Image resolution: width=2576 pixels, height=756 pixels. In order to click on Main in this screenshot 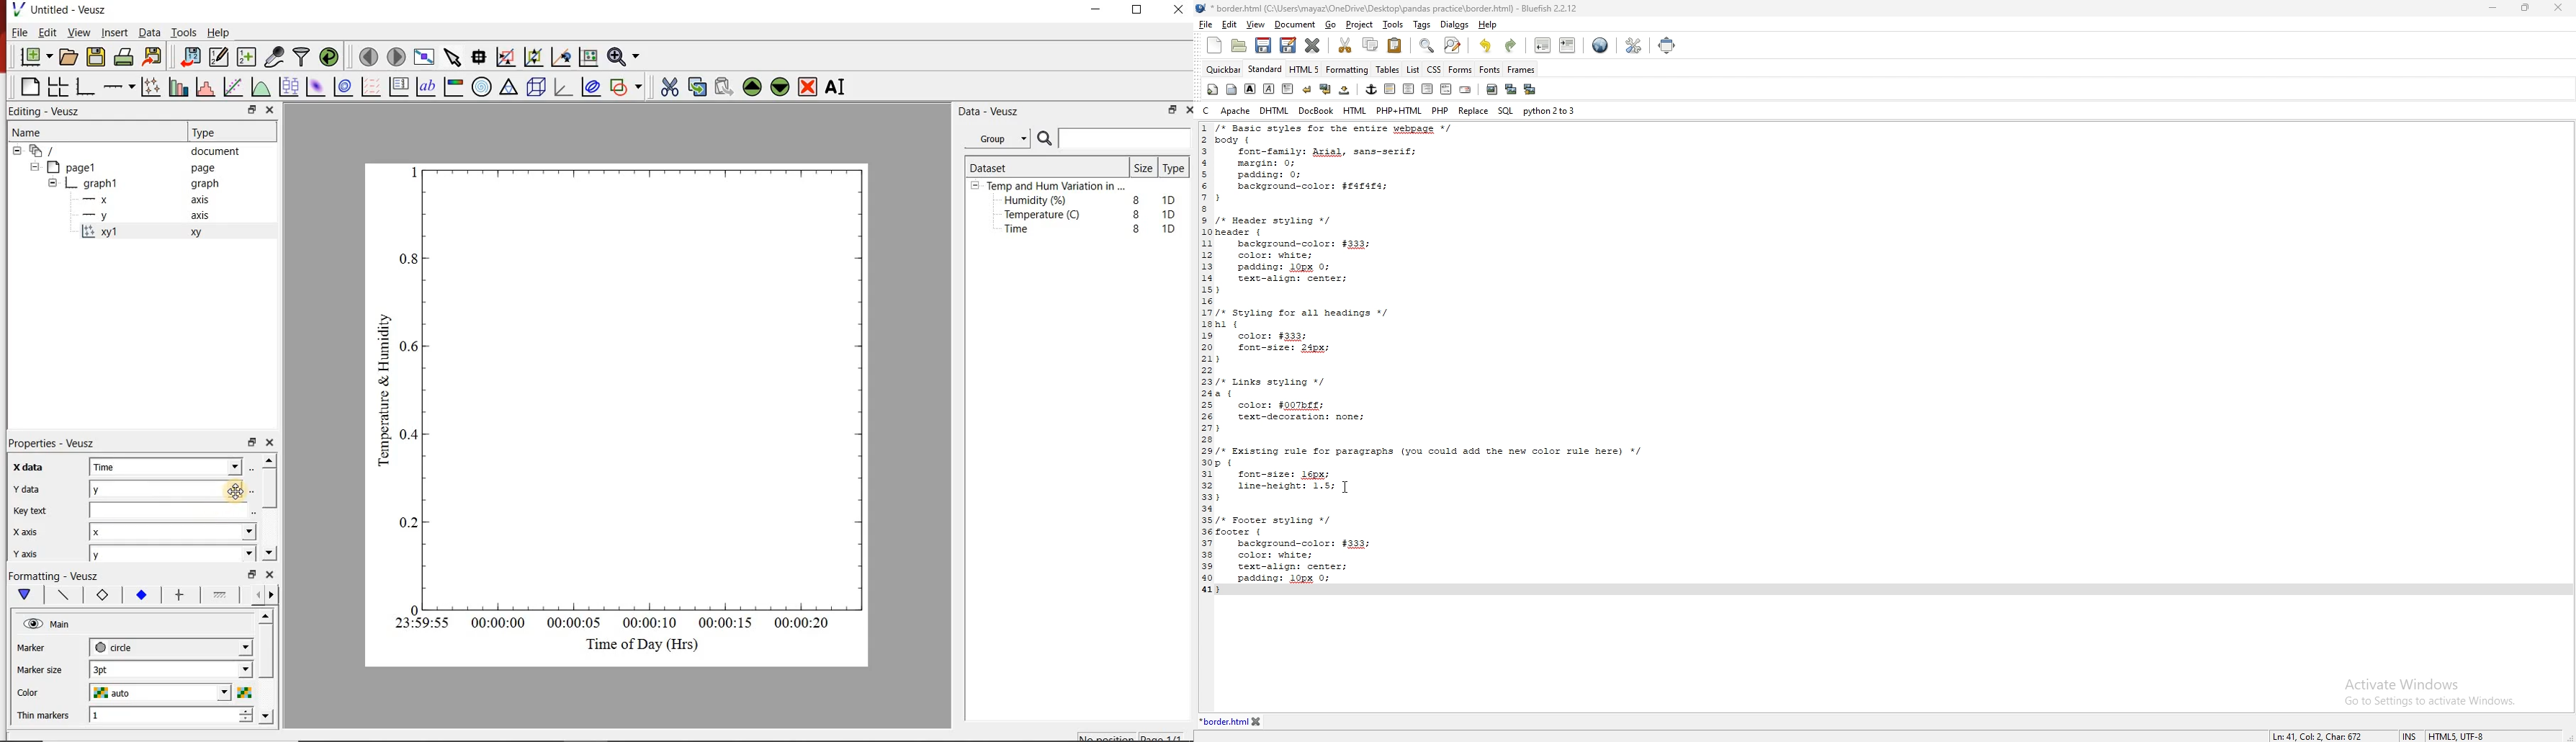, I will do `click(70, 626)`.